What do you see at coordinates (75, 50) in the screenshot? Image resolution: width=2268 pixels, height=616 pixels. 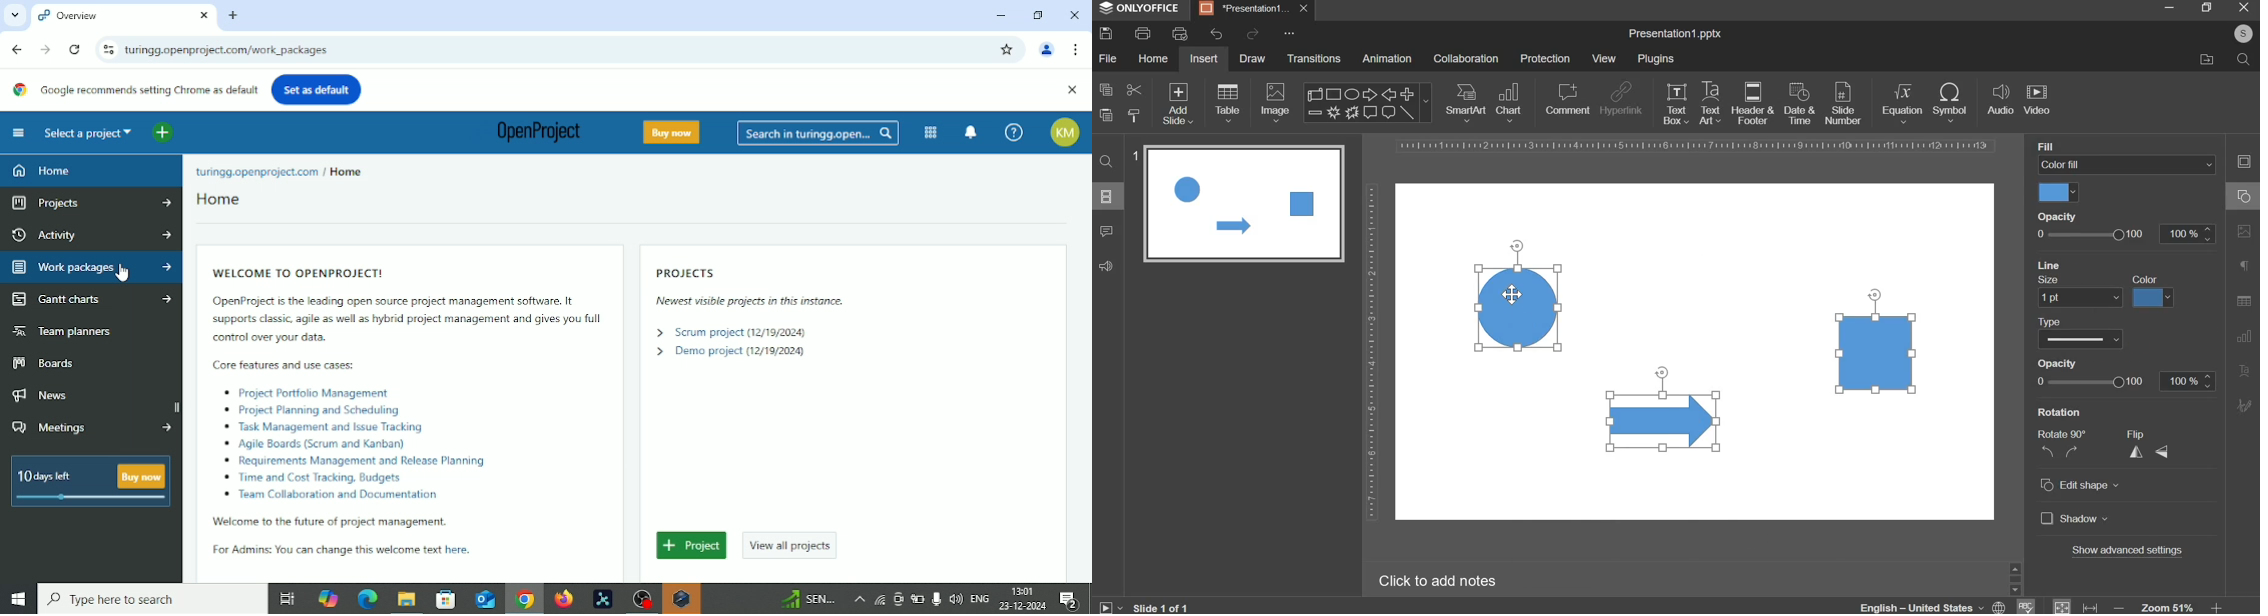 I see `Reload this page` at bounding box center [75, 50].